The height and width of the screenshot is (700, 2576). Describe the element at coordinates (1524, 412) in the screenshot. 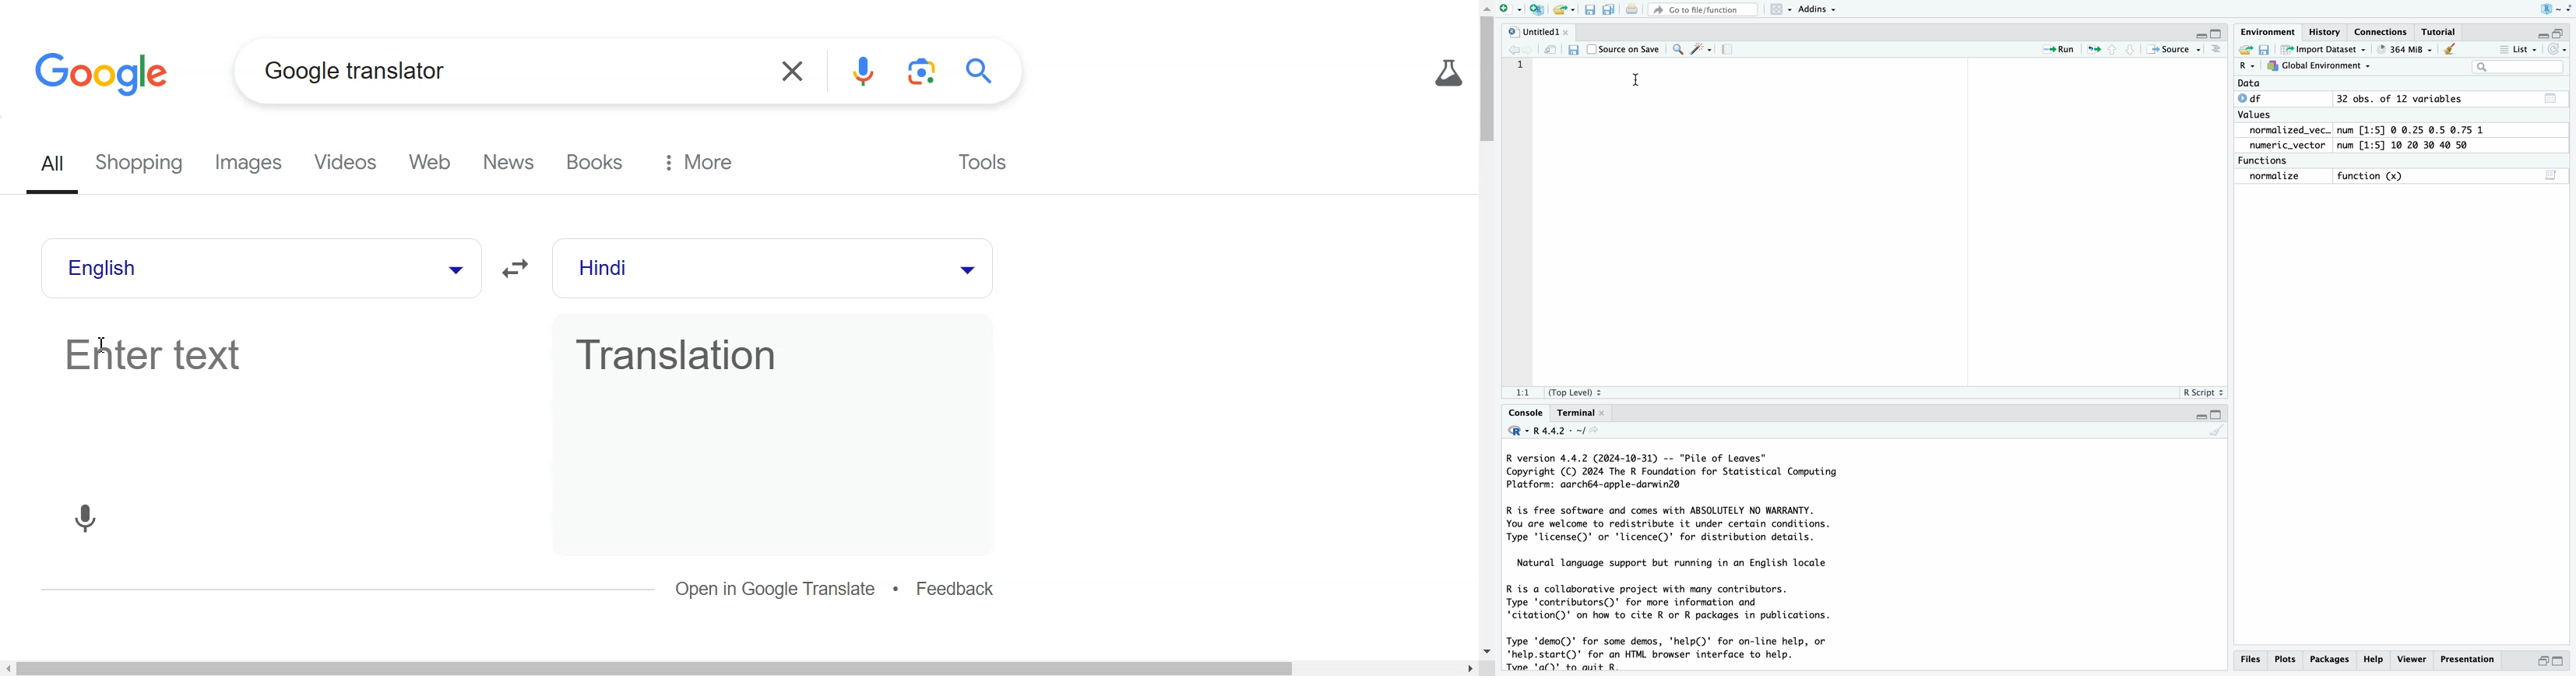

I see `Console` at that location.